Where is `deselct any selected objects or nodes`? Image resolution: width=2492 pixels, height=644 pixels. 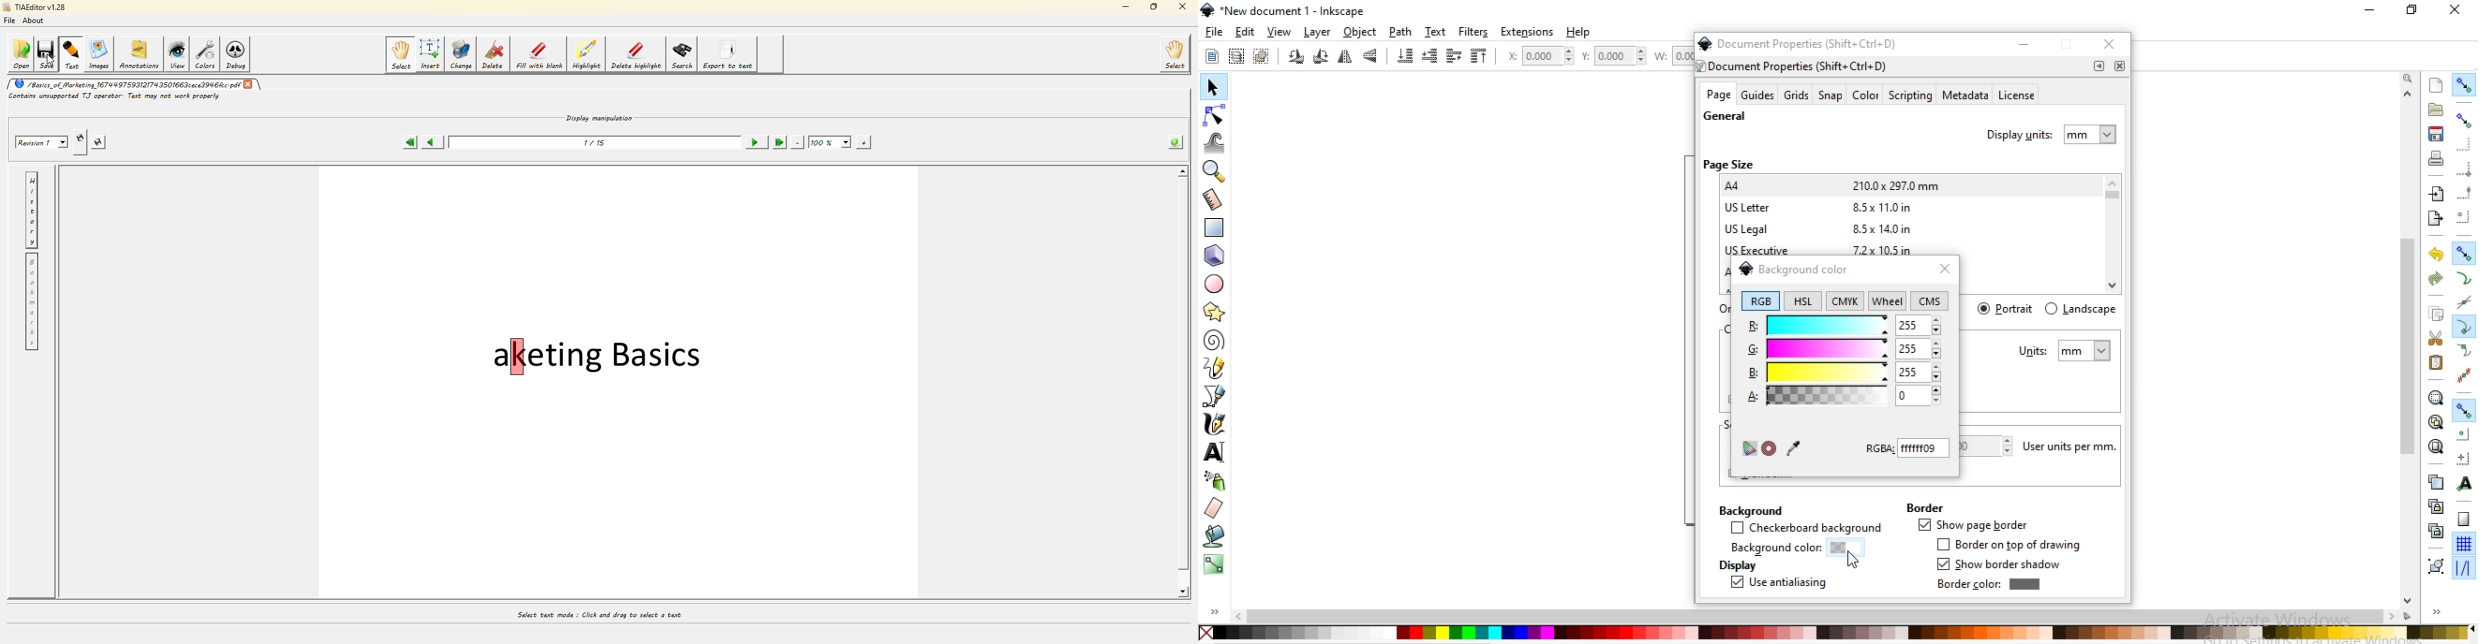 deselct any selected objects or nodes is located at coordinates (1261, 55).